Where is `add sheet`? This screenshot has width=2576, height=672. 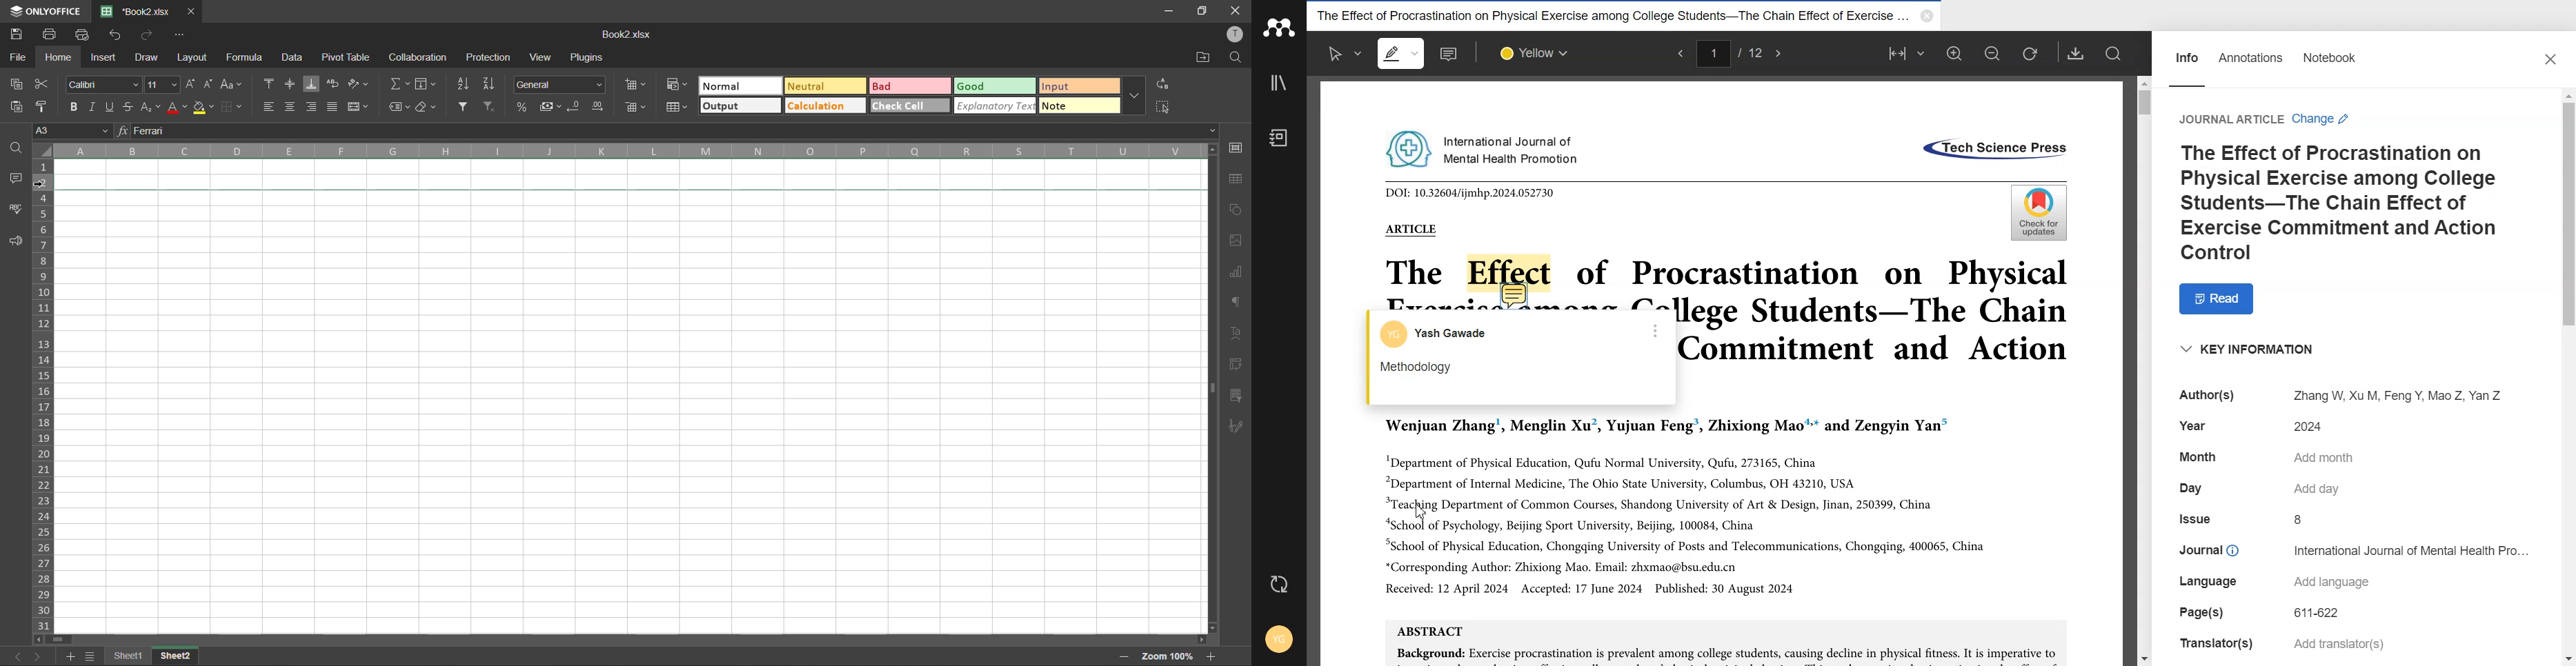 add sheet is located at coordinates (70, 655).